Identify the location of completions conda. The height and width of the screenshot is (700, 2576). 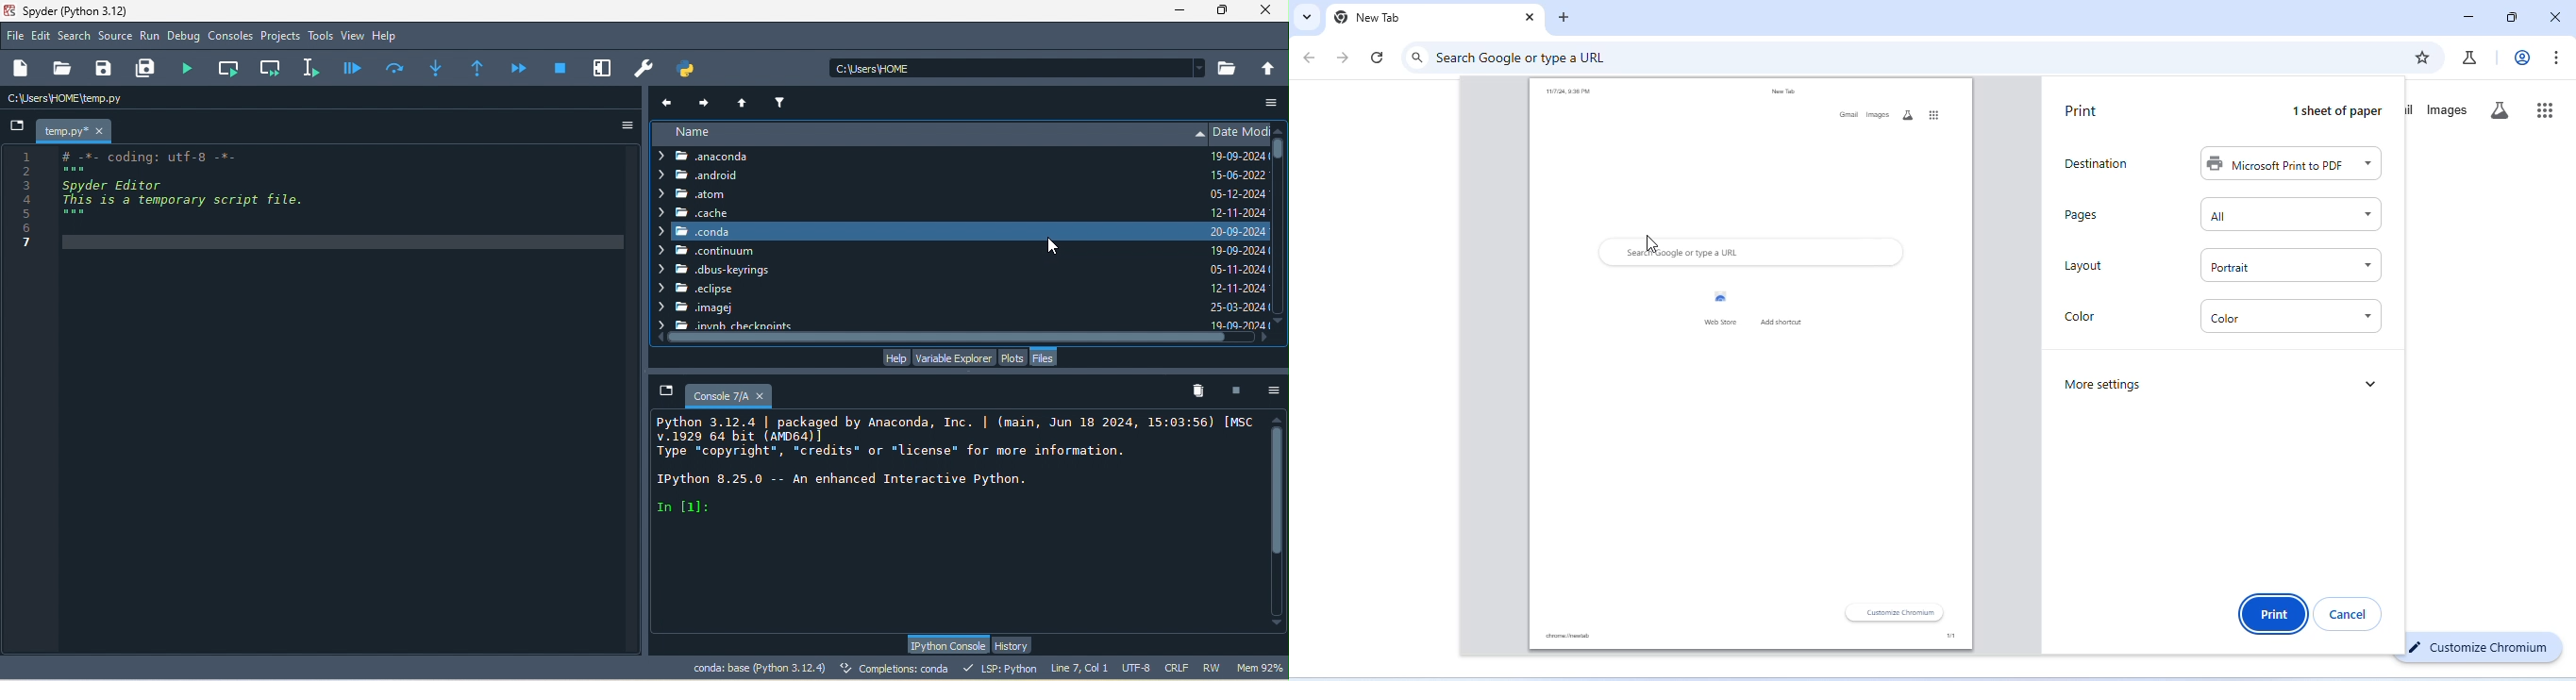
(897, 670).